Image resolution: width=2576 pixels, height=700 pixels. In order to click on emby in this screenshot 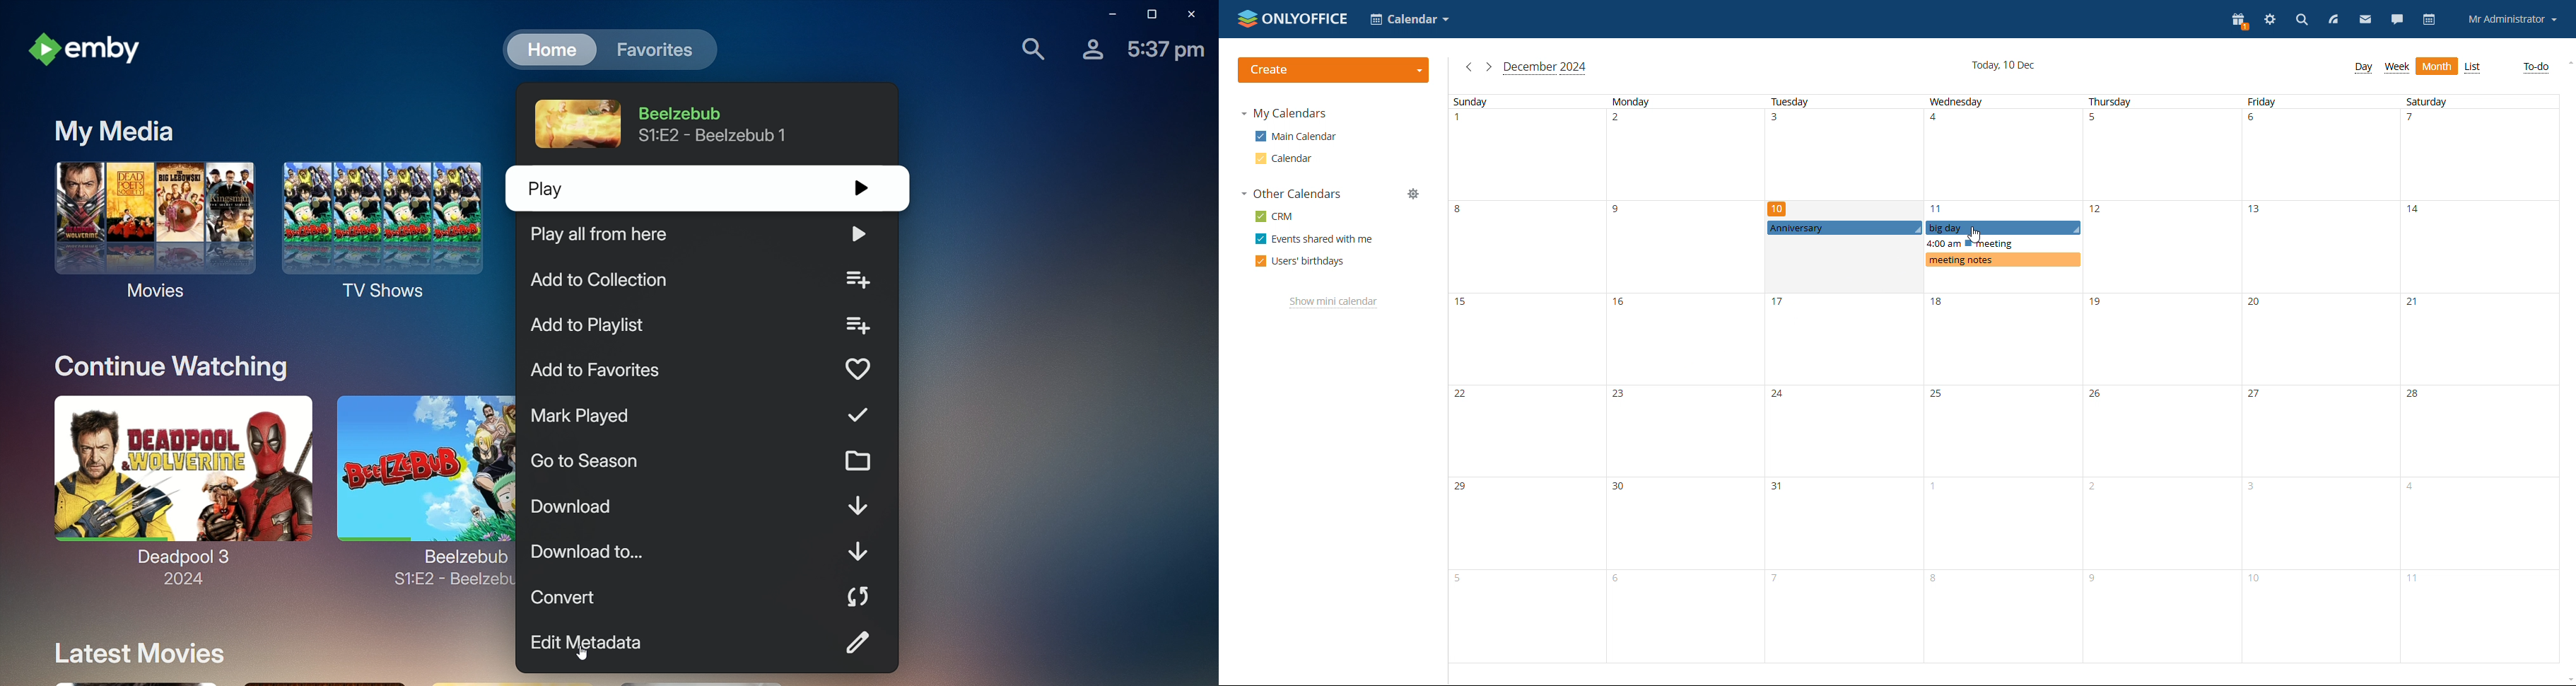, I will do `click(114, 51)`.